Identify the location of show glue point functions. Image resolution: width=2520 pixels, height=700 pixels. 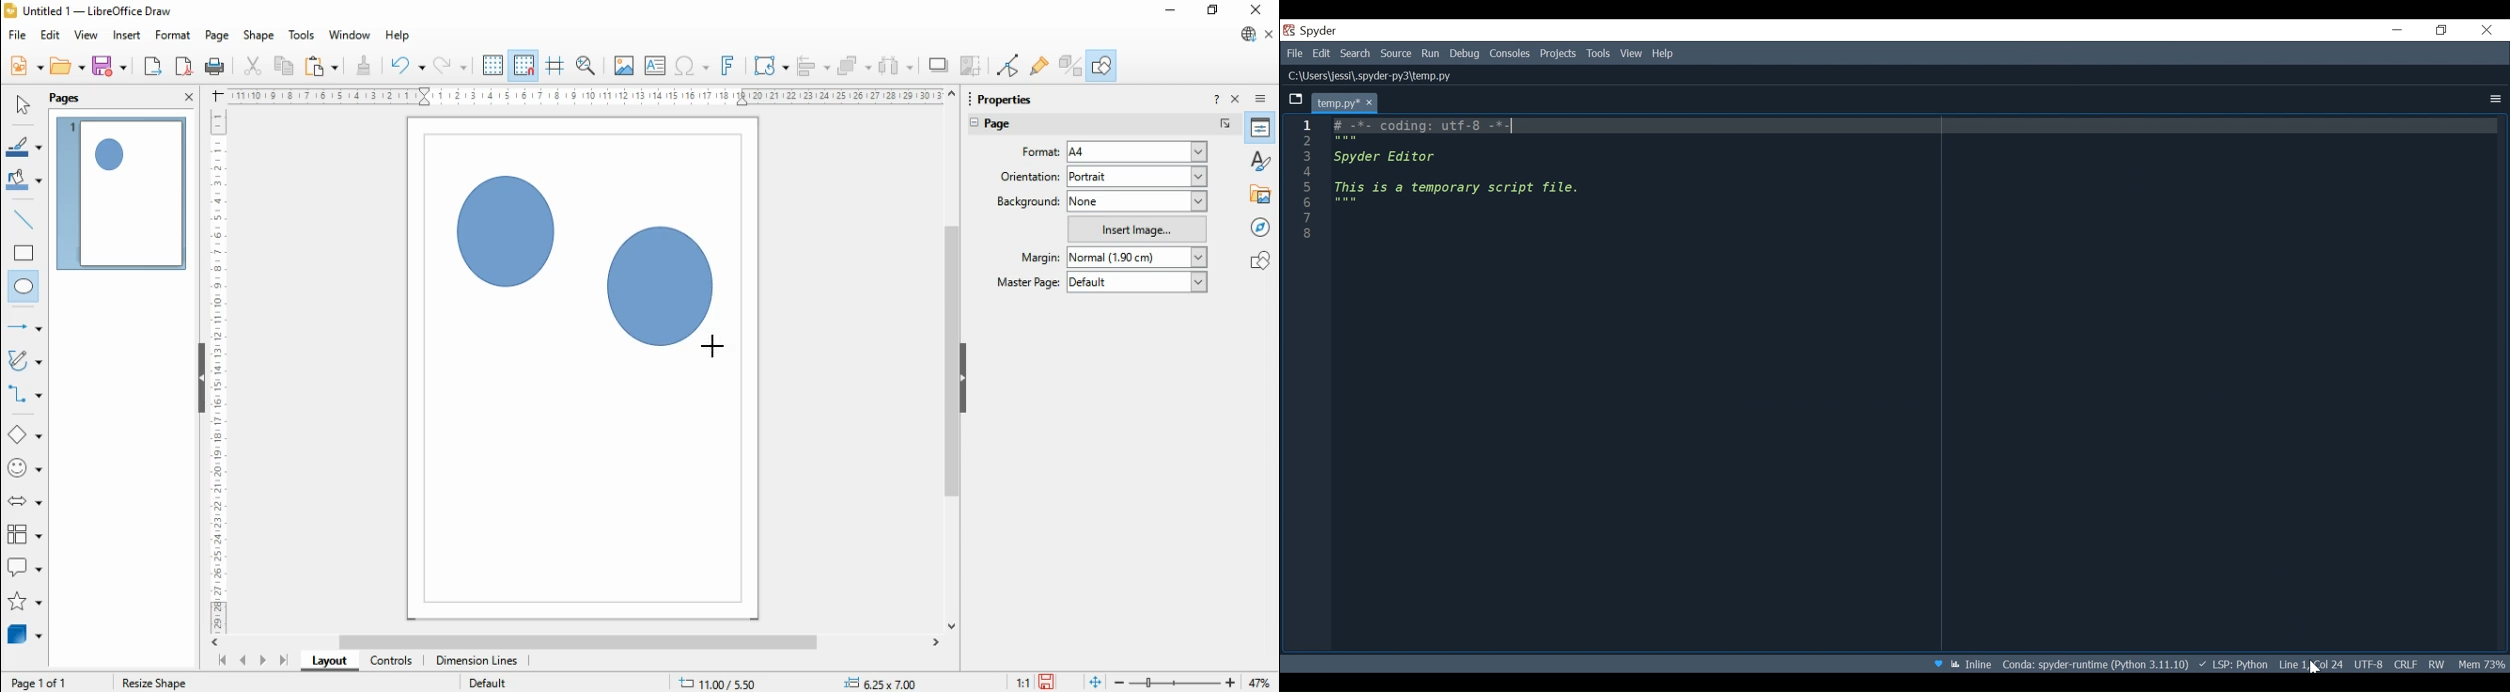
(1041, 65).